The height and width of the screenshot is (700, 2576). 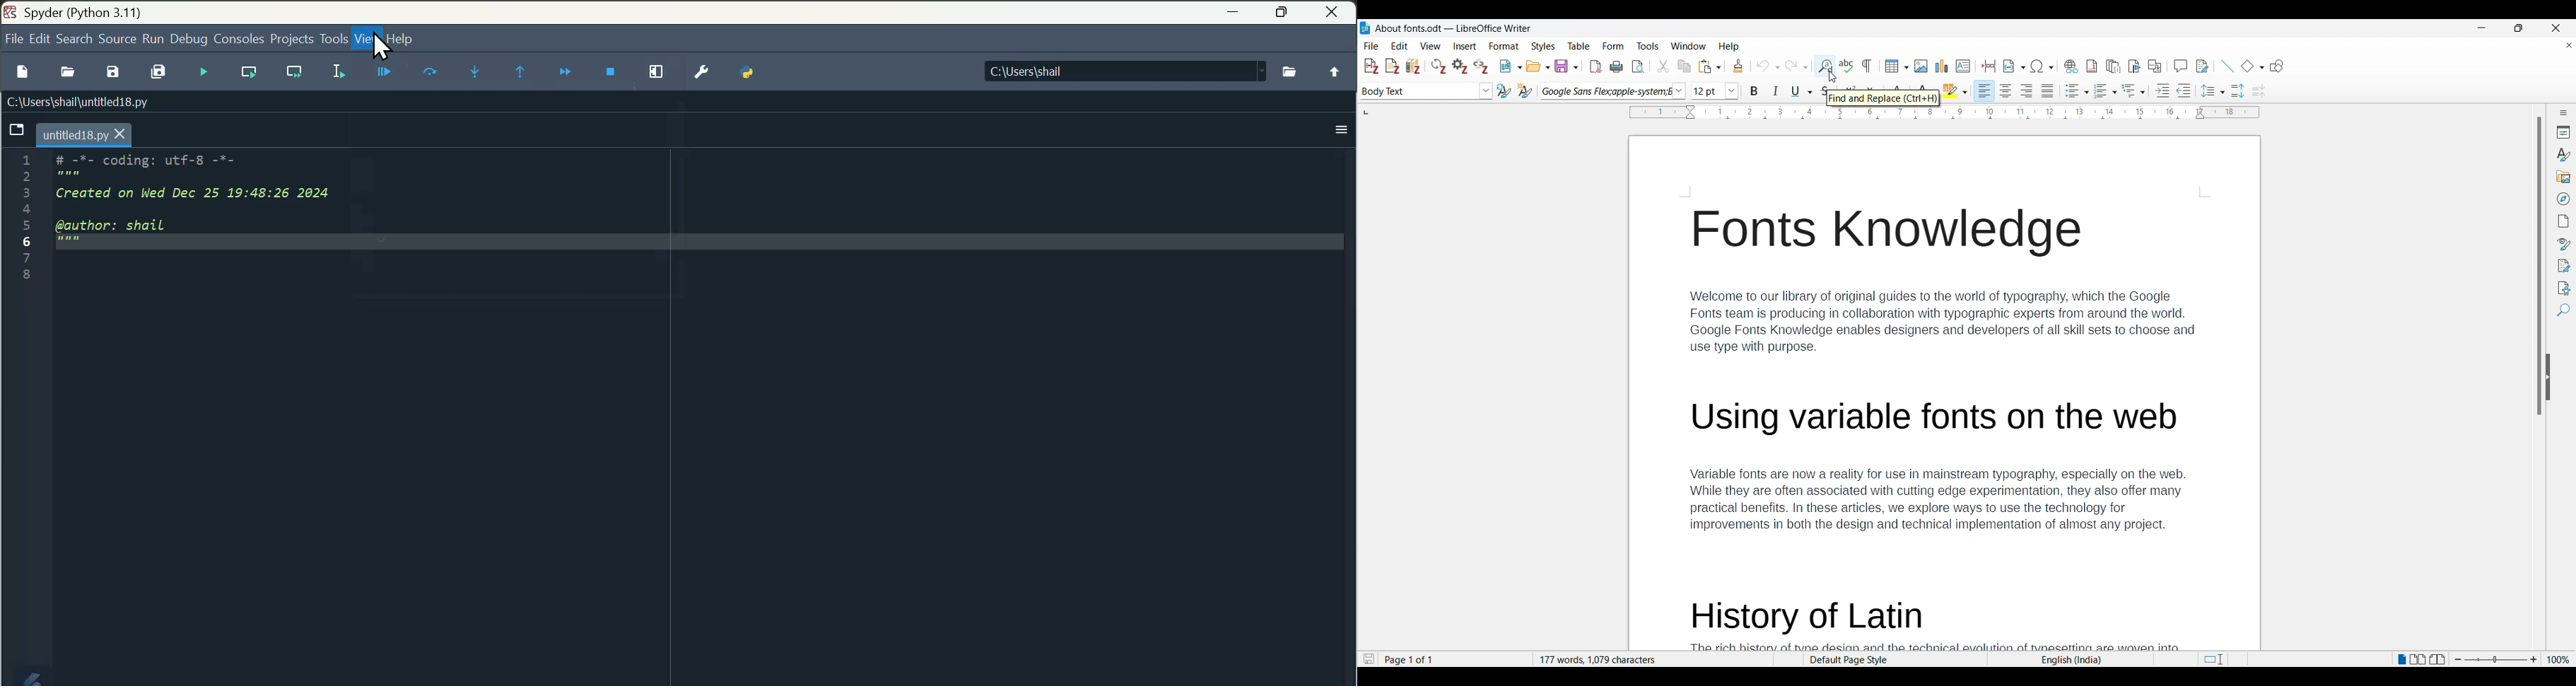 What do you see at coordinates (1964, 66) in the screenshot?
I see `Insert text box` at bounding box center [1964, 66].